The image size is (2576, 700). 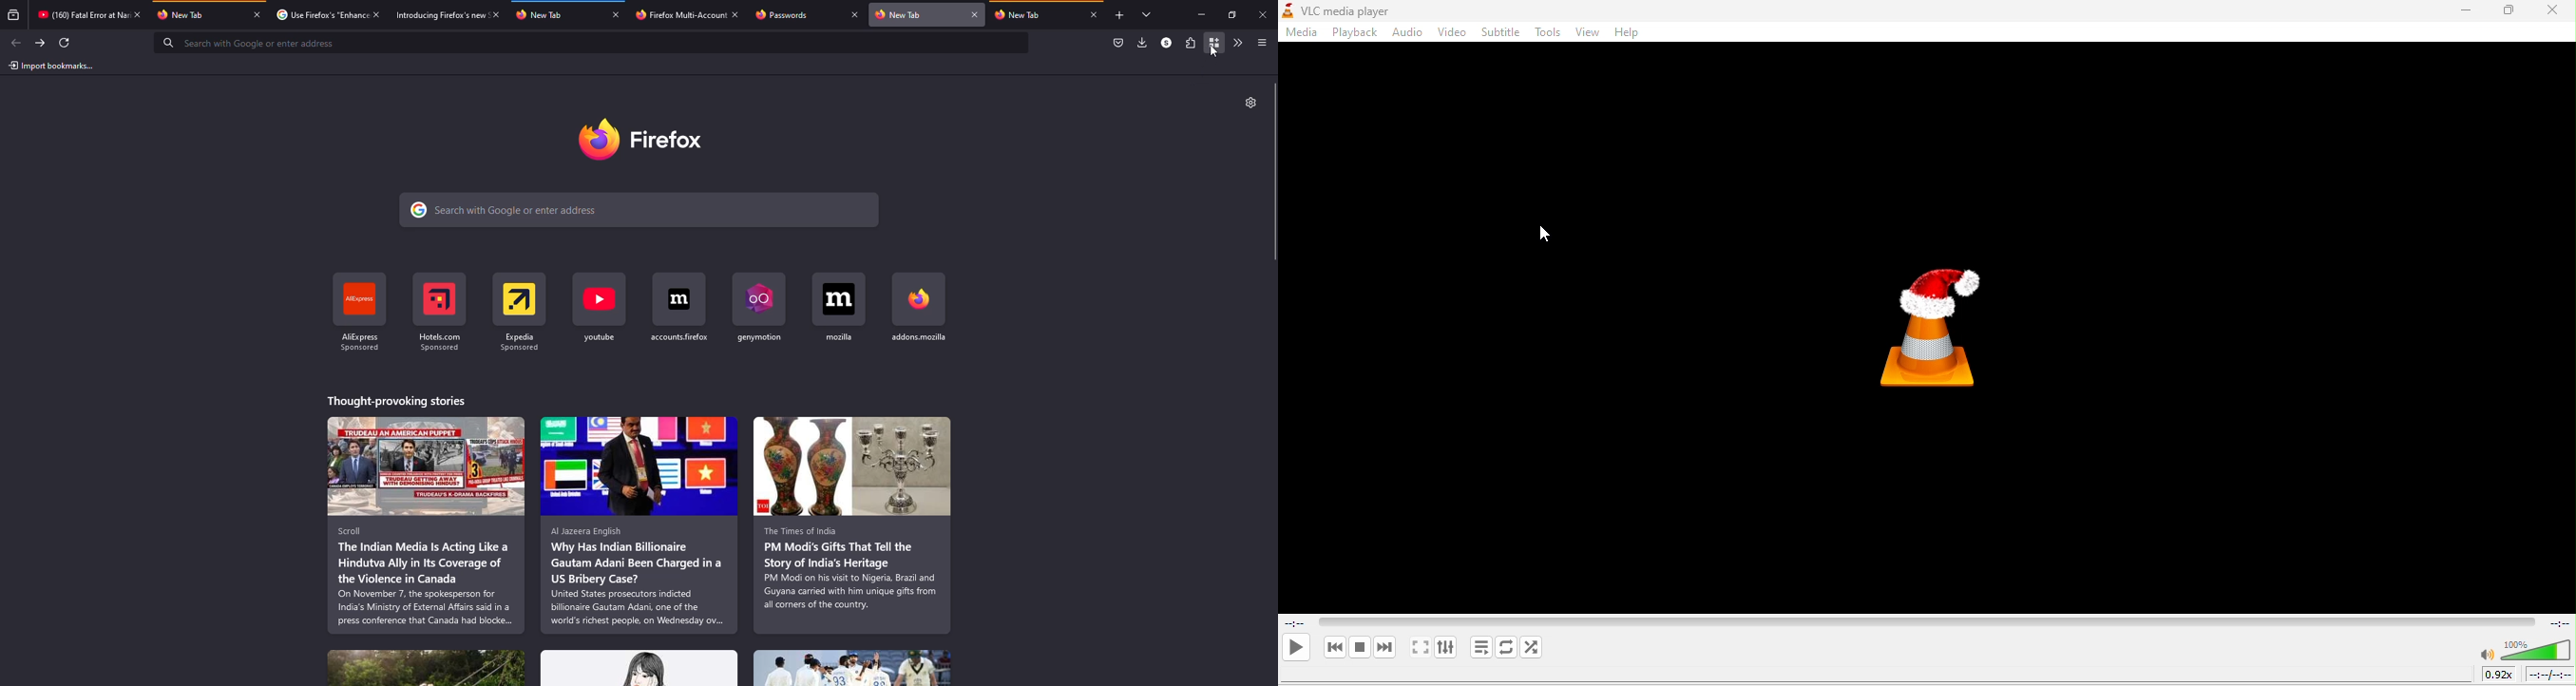 What do you see at coordinates (736, 15) in the screenshot?
I see `close` at bounding box center [736, 15].